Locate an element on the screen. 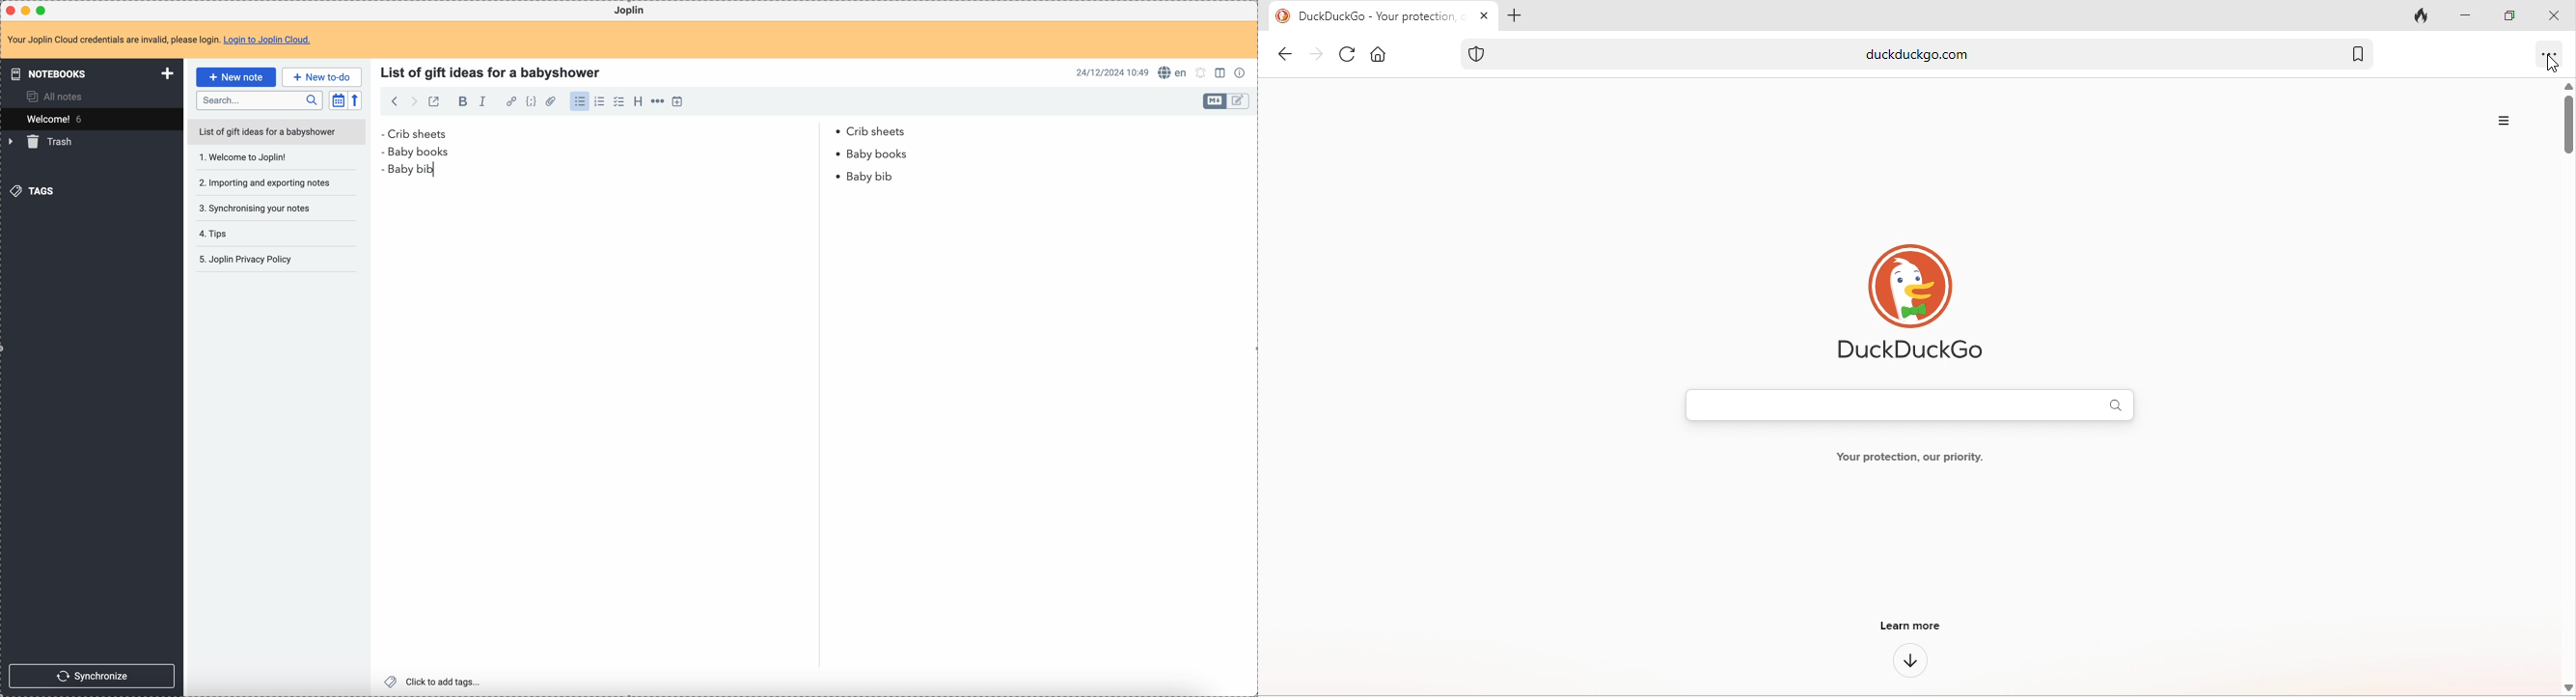 Image resolution: width=2576 pixels, height=700 pixels. note properties is located at coordinates (1242, 72).